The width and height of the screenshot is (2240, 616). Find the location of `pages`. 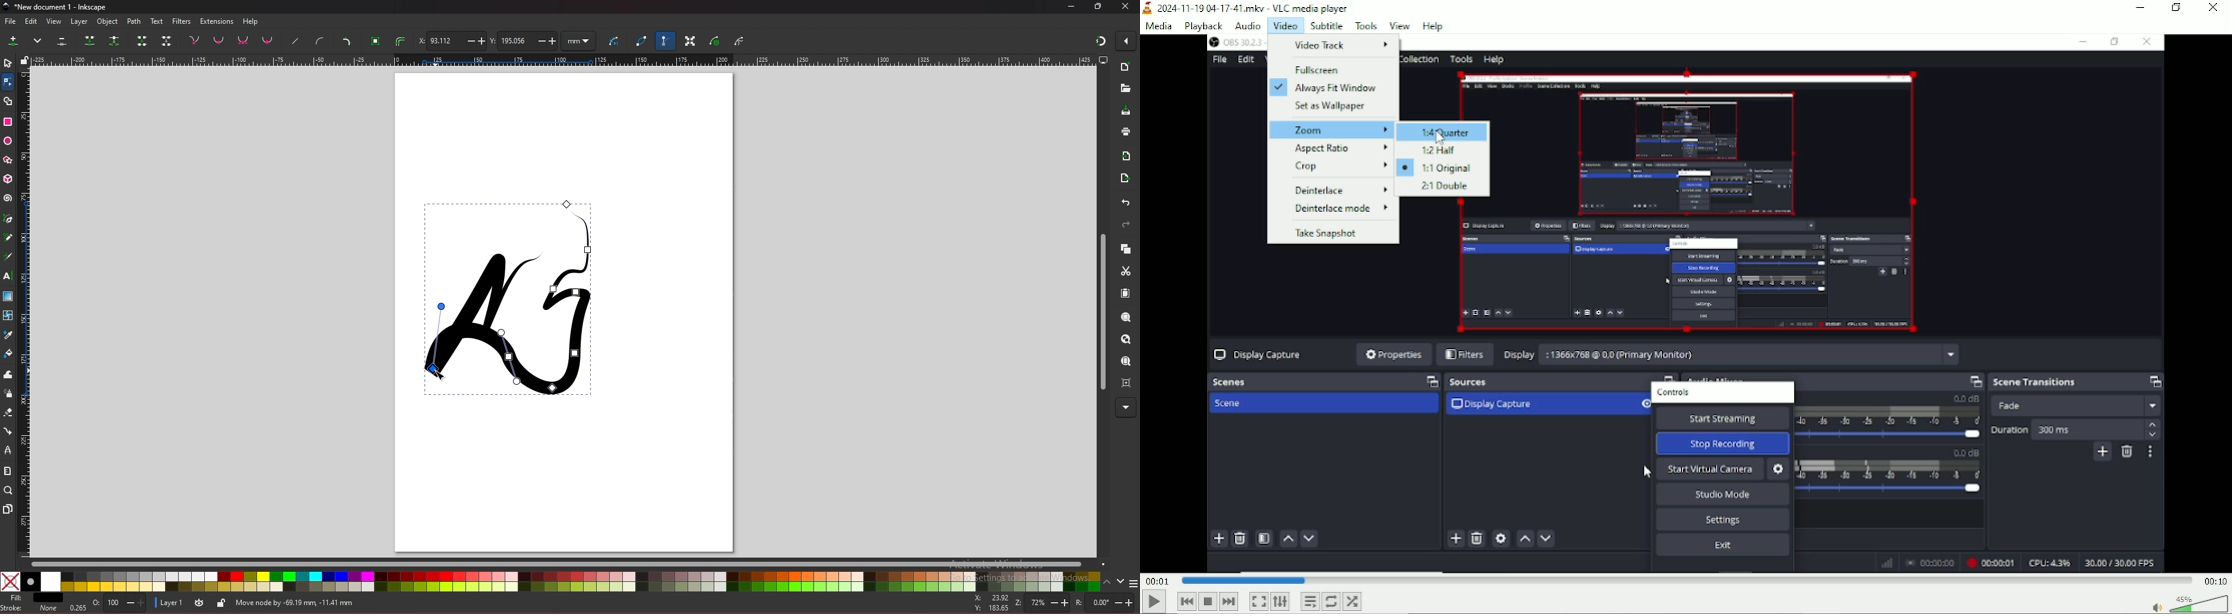

pages is located at coordinates (8, 509).